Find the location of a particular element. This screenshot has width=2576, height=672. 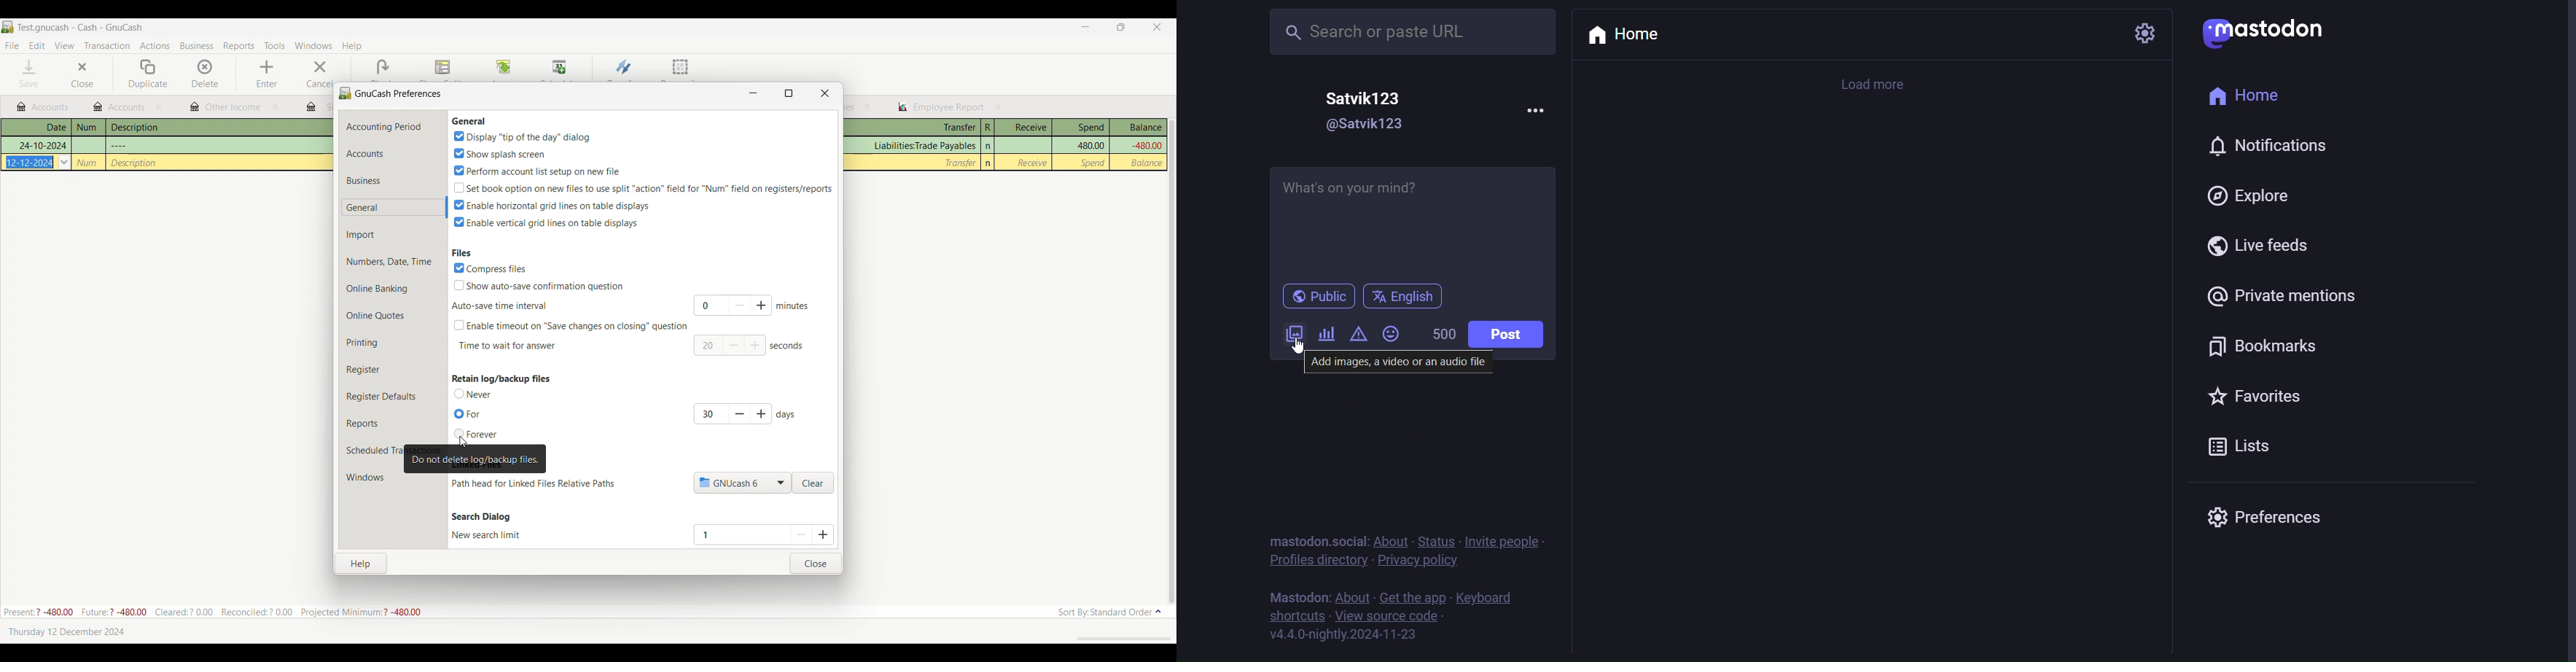

shortcut is located at coordinates (1296, 616).